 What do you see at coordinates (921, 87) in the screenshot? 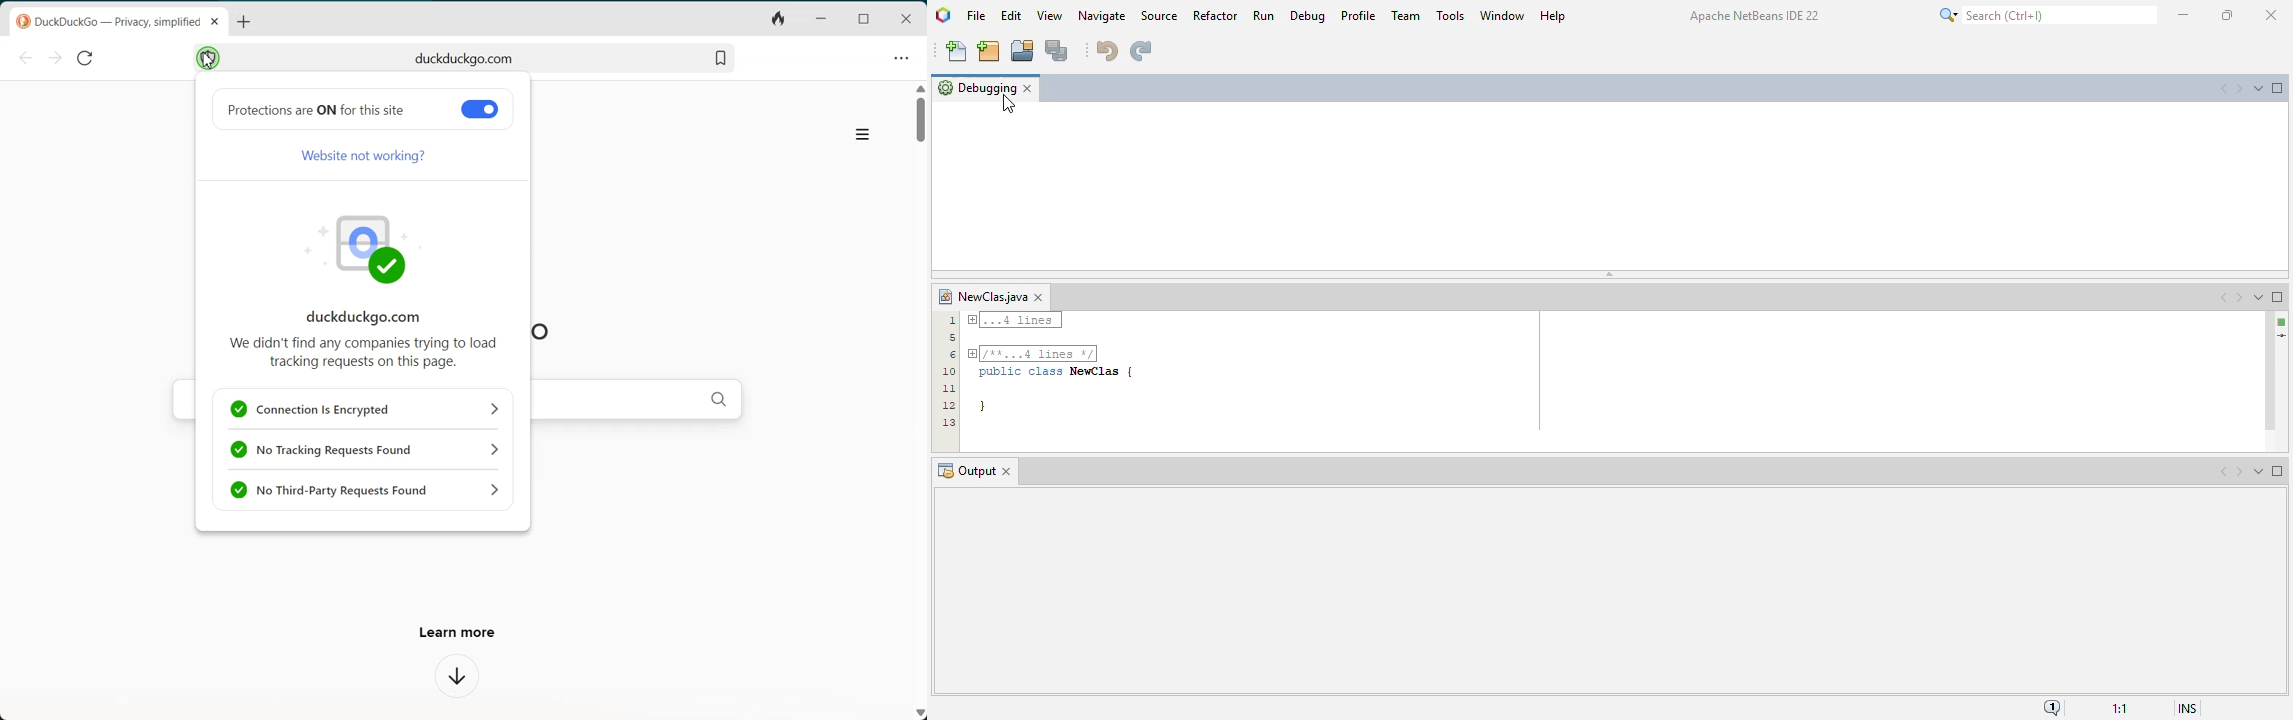
I see `scroll up` at bounding box center [921, 87].